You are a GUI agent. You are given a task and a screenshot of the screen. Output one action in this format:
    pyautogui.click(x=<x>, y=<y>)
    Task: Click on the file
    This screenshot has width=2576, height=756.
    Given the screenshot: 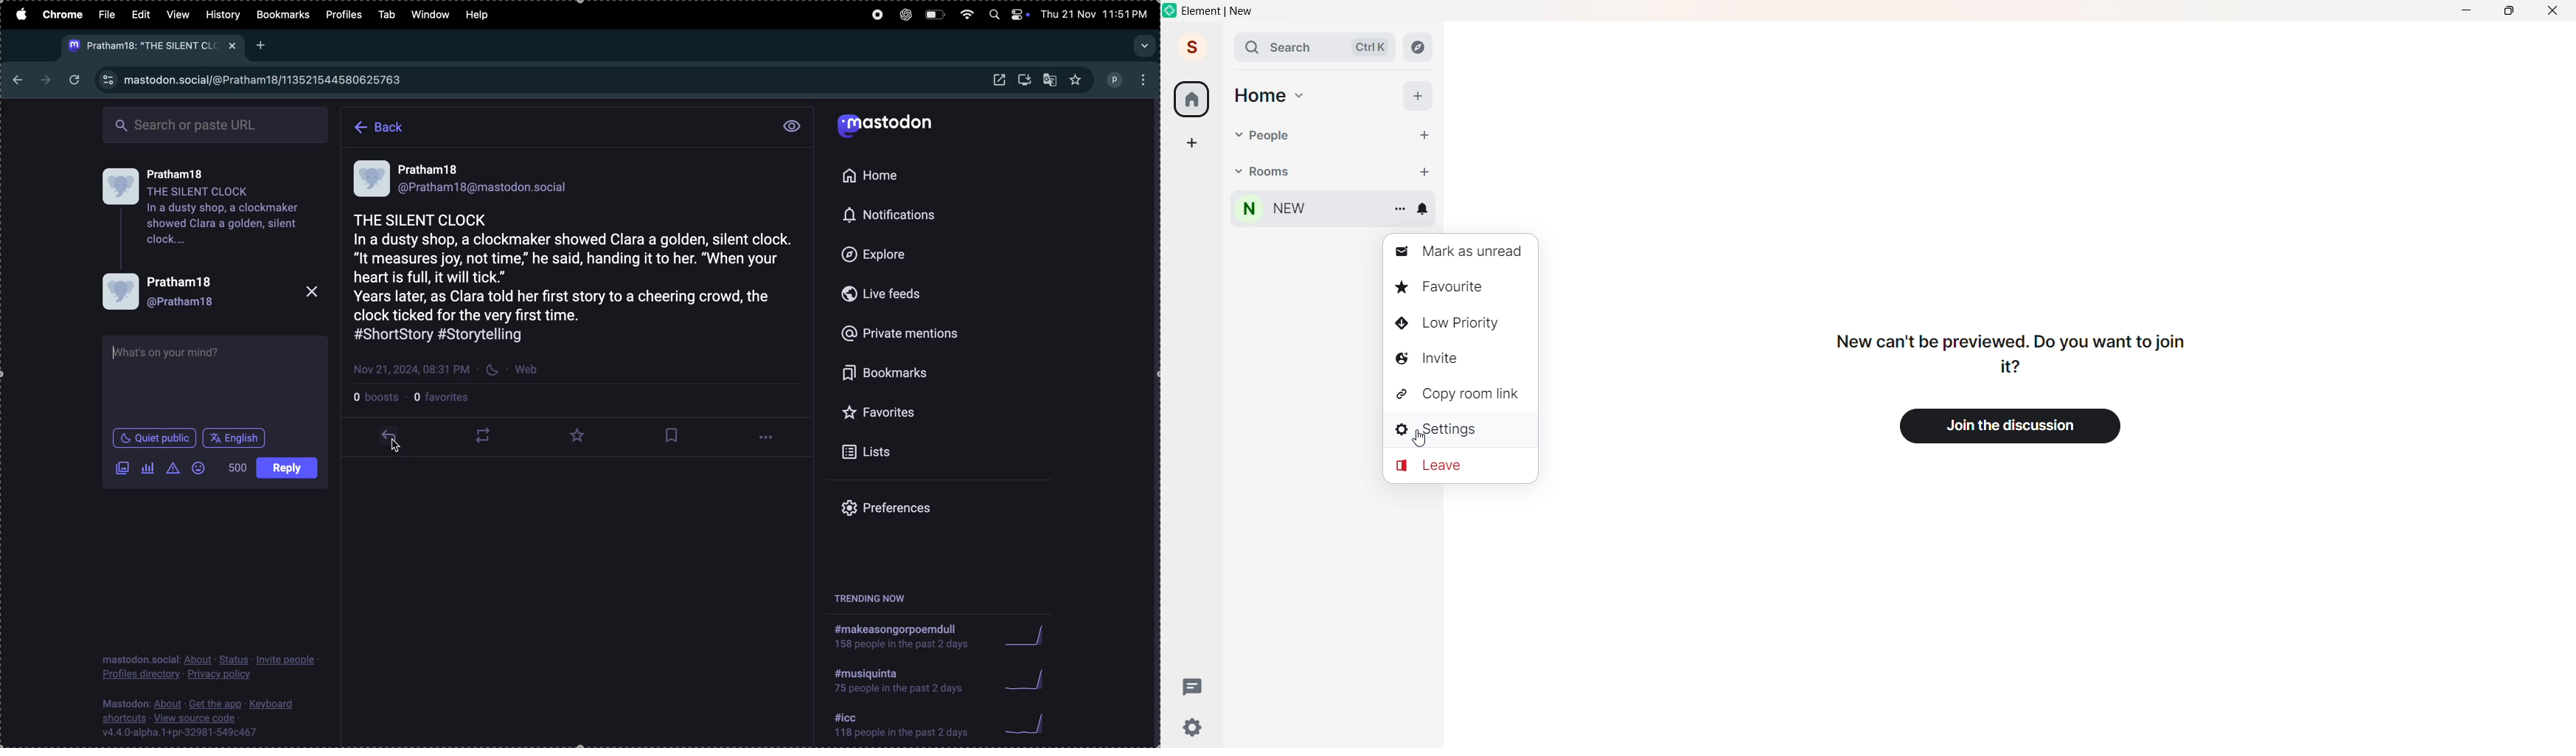 What is the action you would take?
    pyautogui.click(x=108, y=14)
    